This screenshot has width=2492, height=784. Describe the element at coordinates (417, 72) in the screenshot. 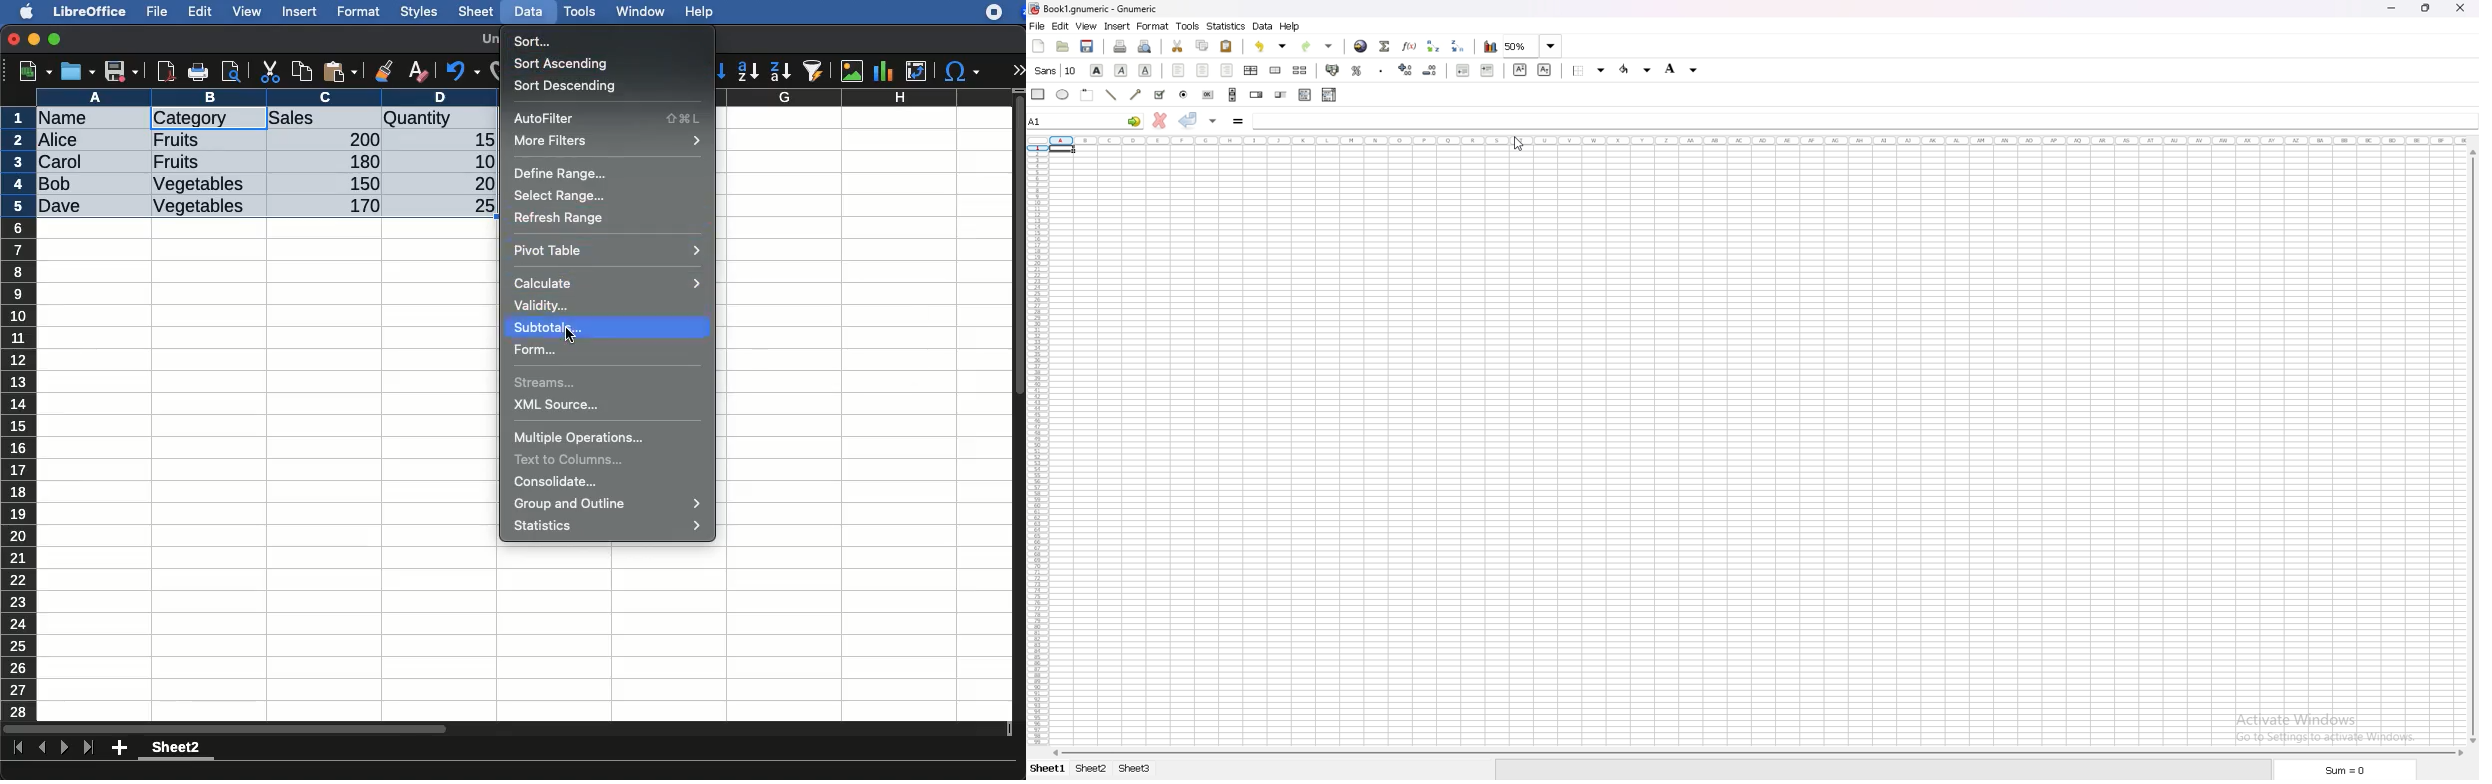

I see `clear formatting` at that location.